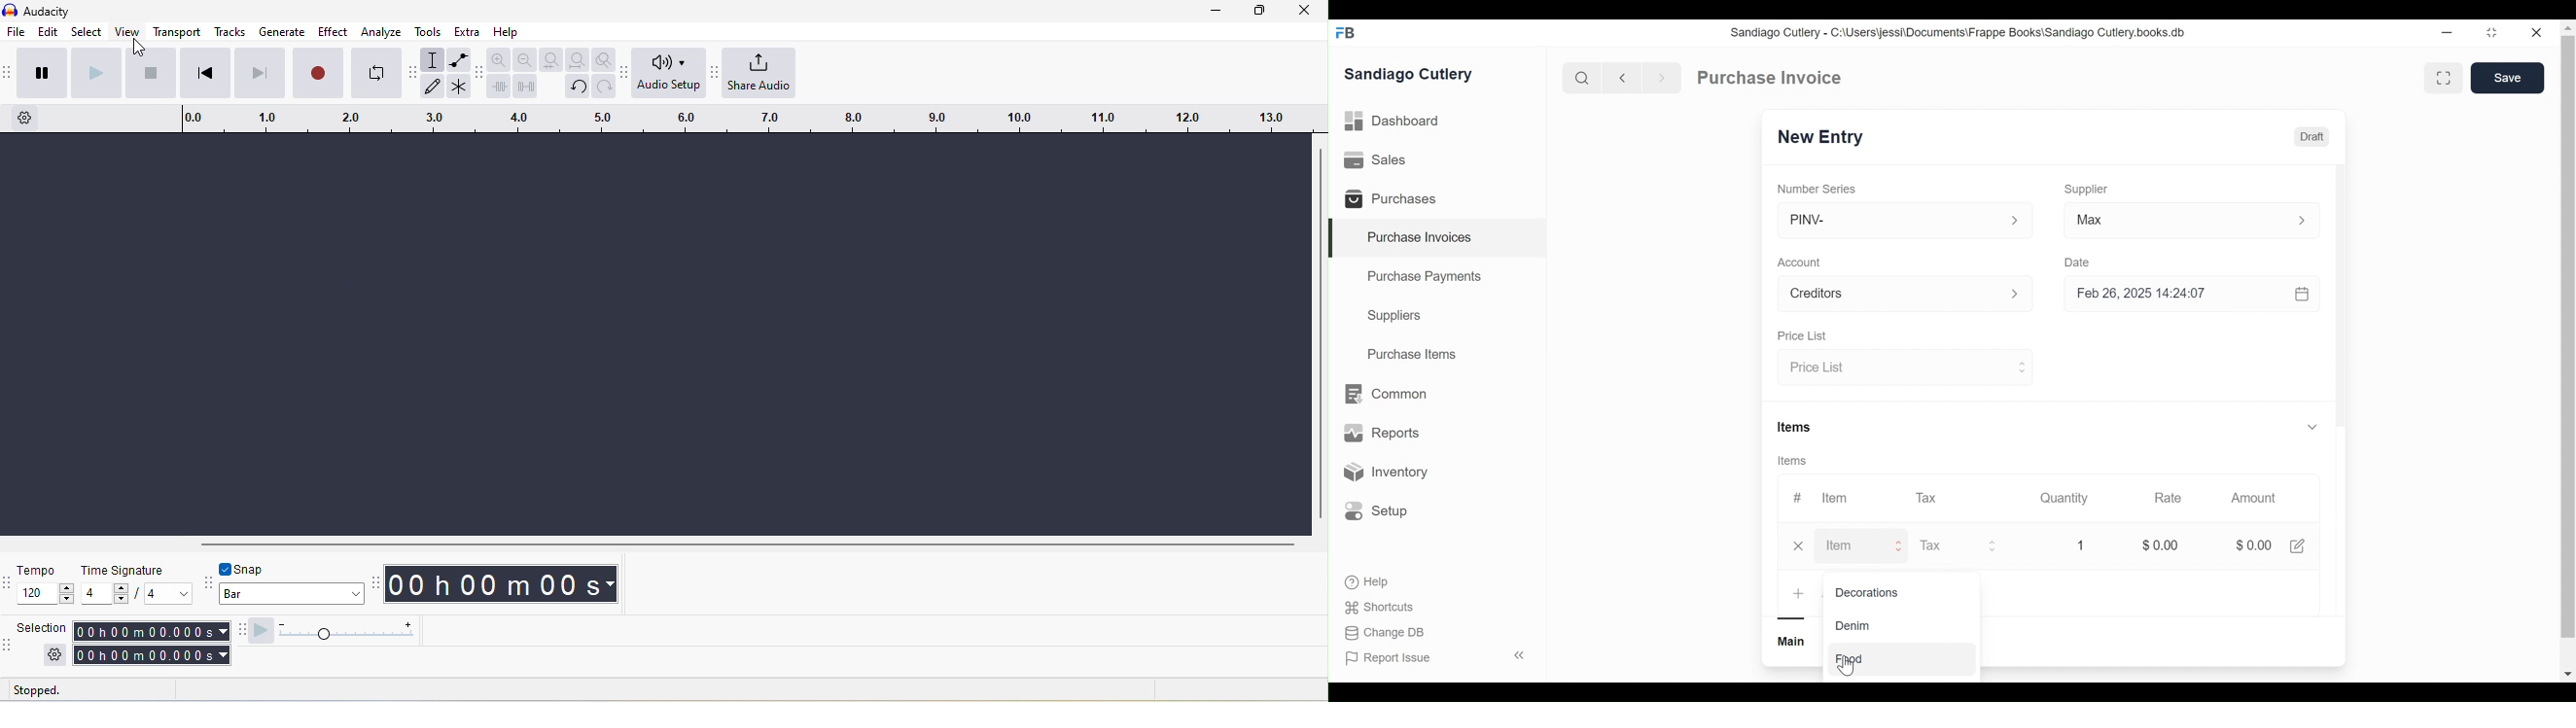  What do you see at coordinates (1806, 264) in the screenshot?
I see `Account` at bounding box center [1806, 264].